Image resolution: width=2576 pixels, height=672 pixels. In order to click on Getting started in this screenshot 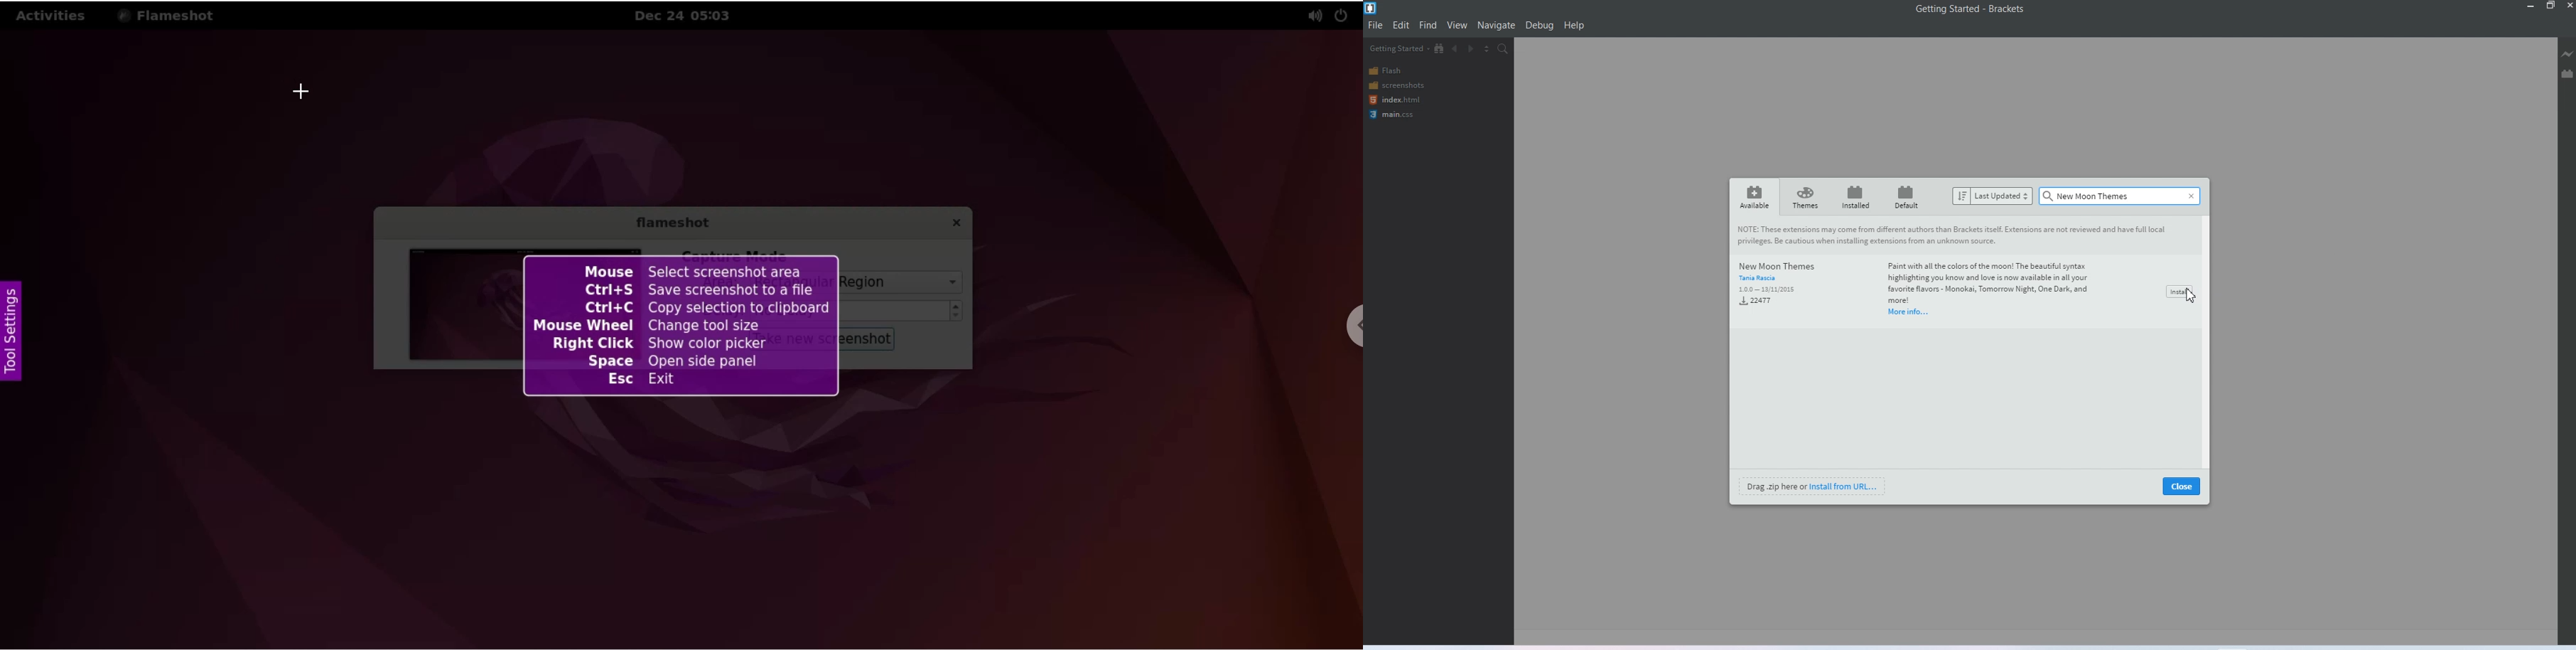, I will do `click(1398, 48)`.